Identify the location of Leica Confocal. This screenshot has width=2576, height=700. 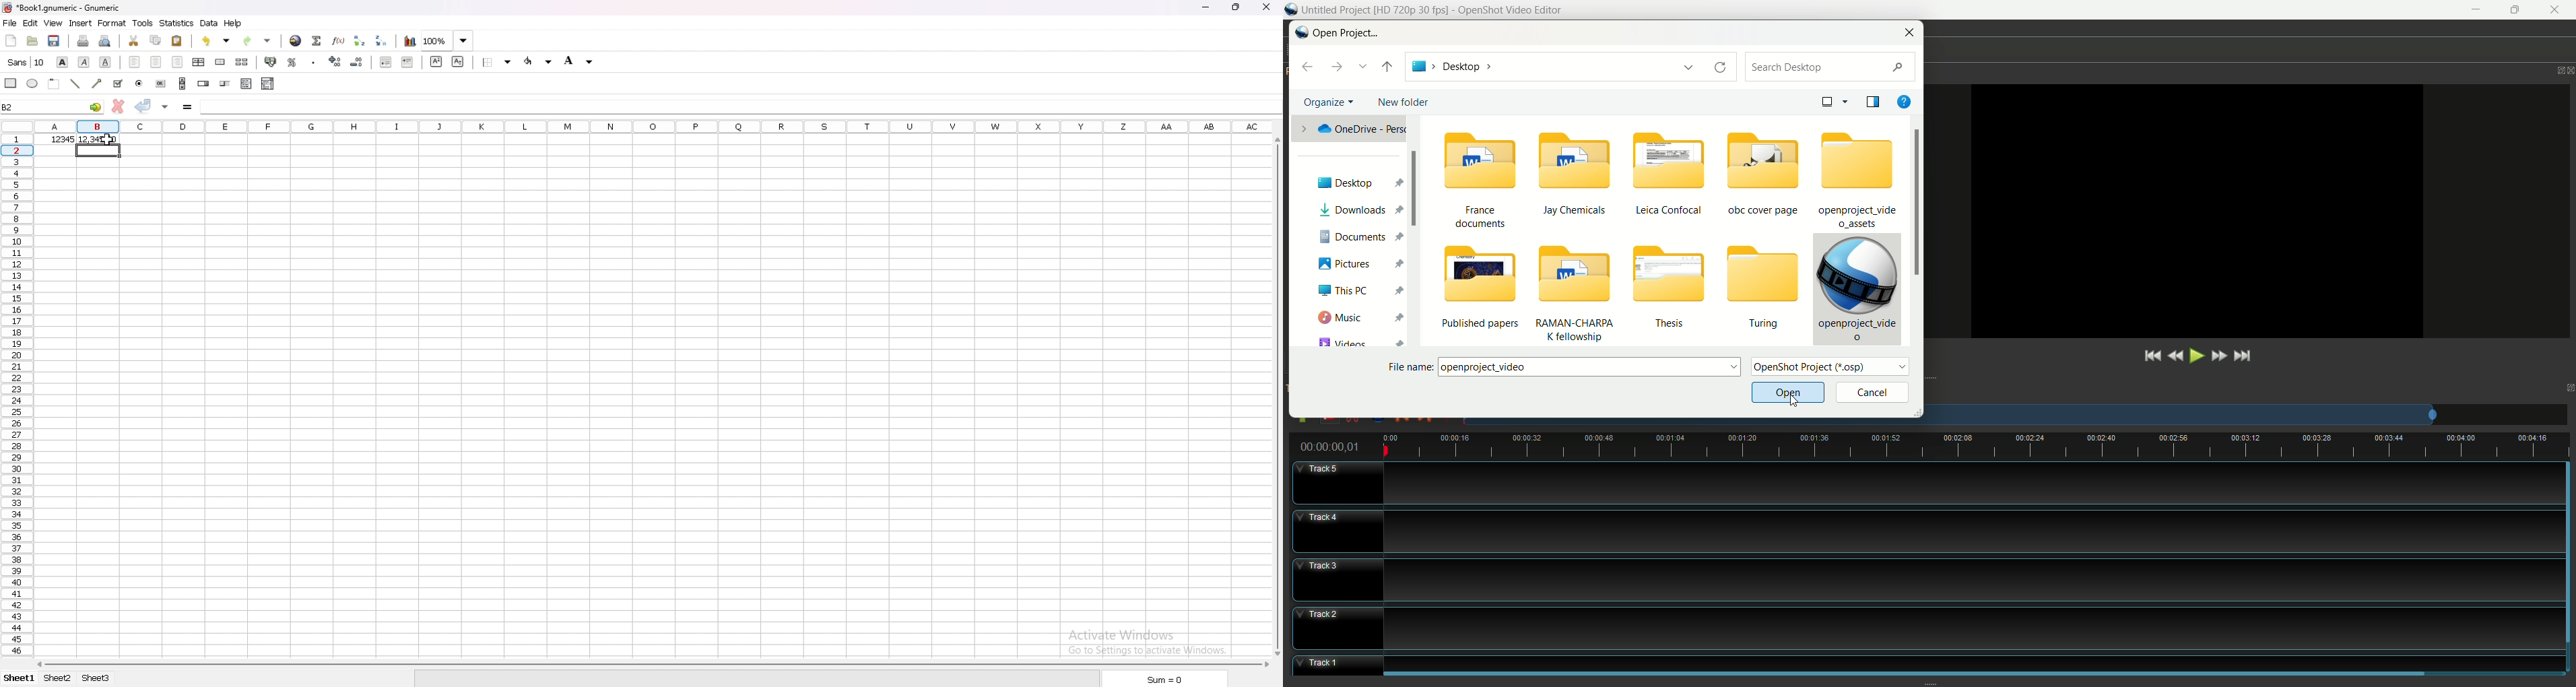
(1669, 174).